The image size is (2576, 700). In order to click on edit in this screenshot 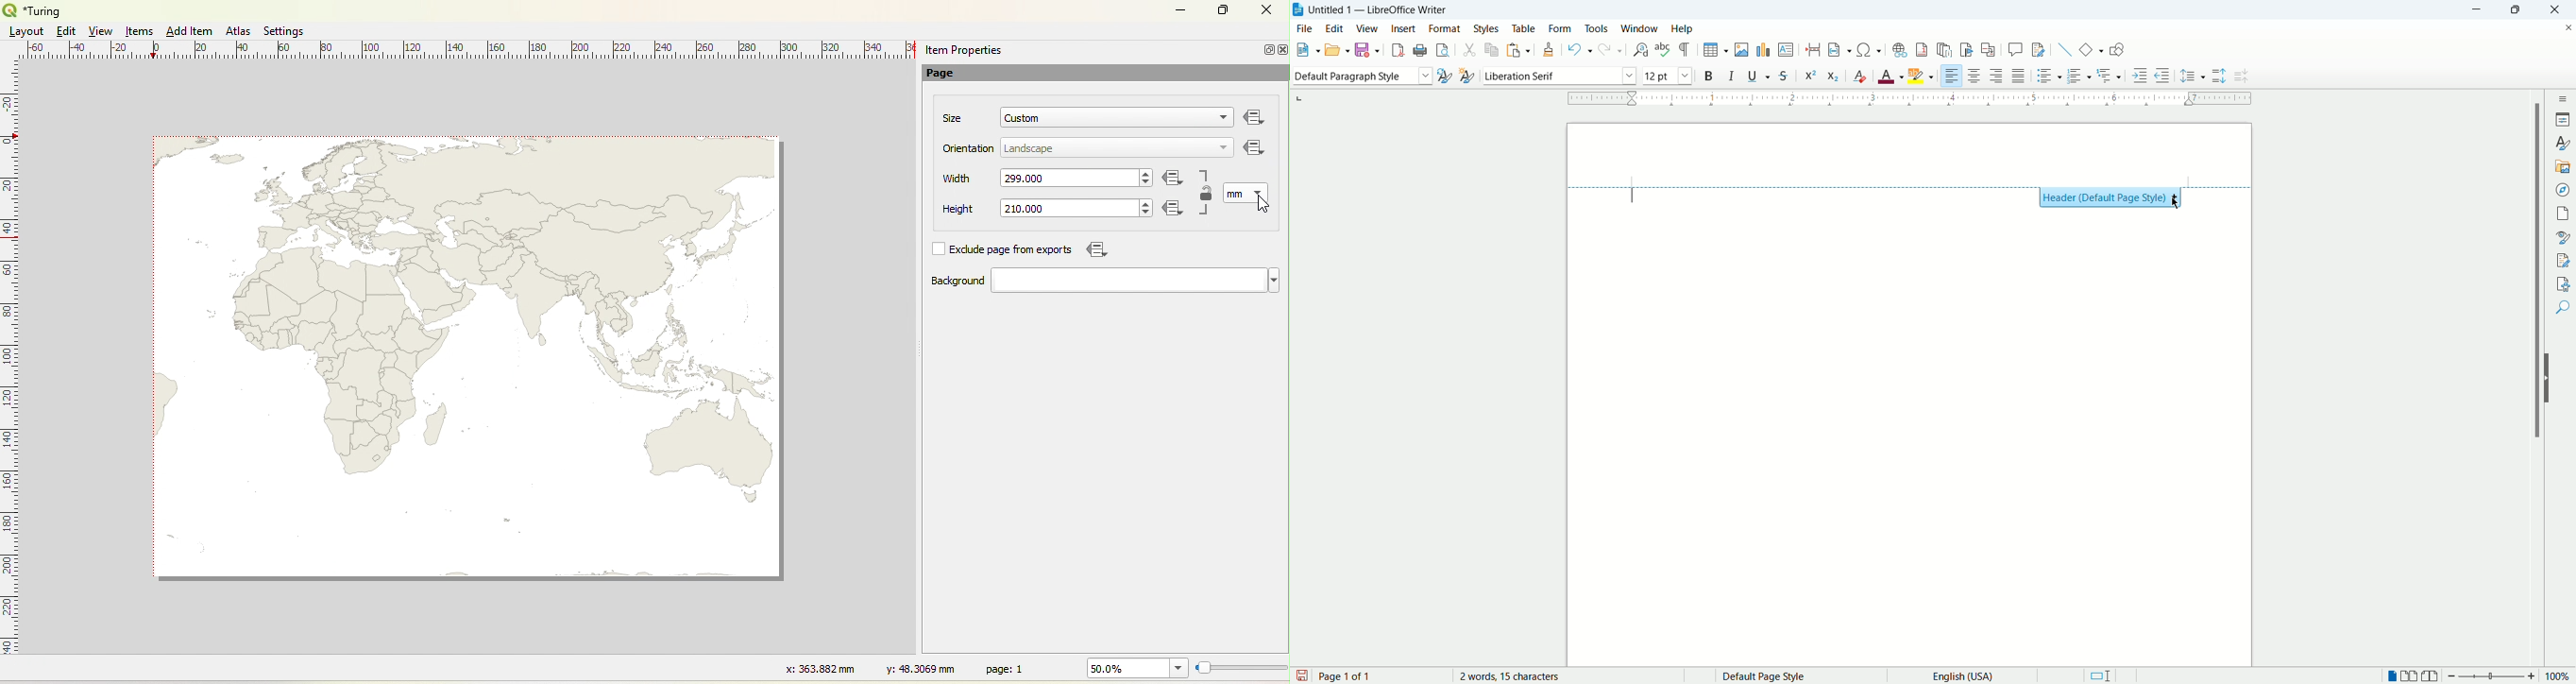, I will do `click(1333, 30)`.